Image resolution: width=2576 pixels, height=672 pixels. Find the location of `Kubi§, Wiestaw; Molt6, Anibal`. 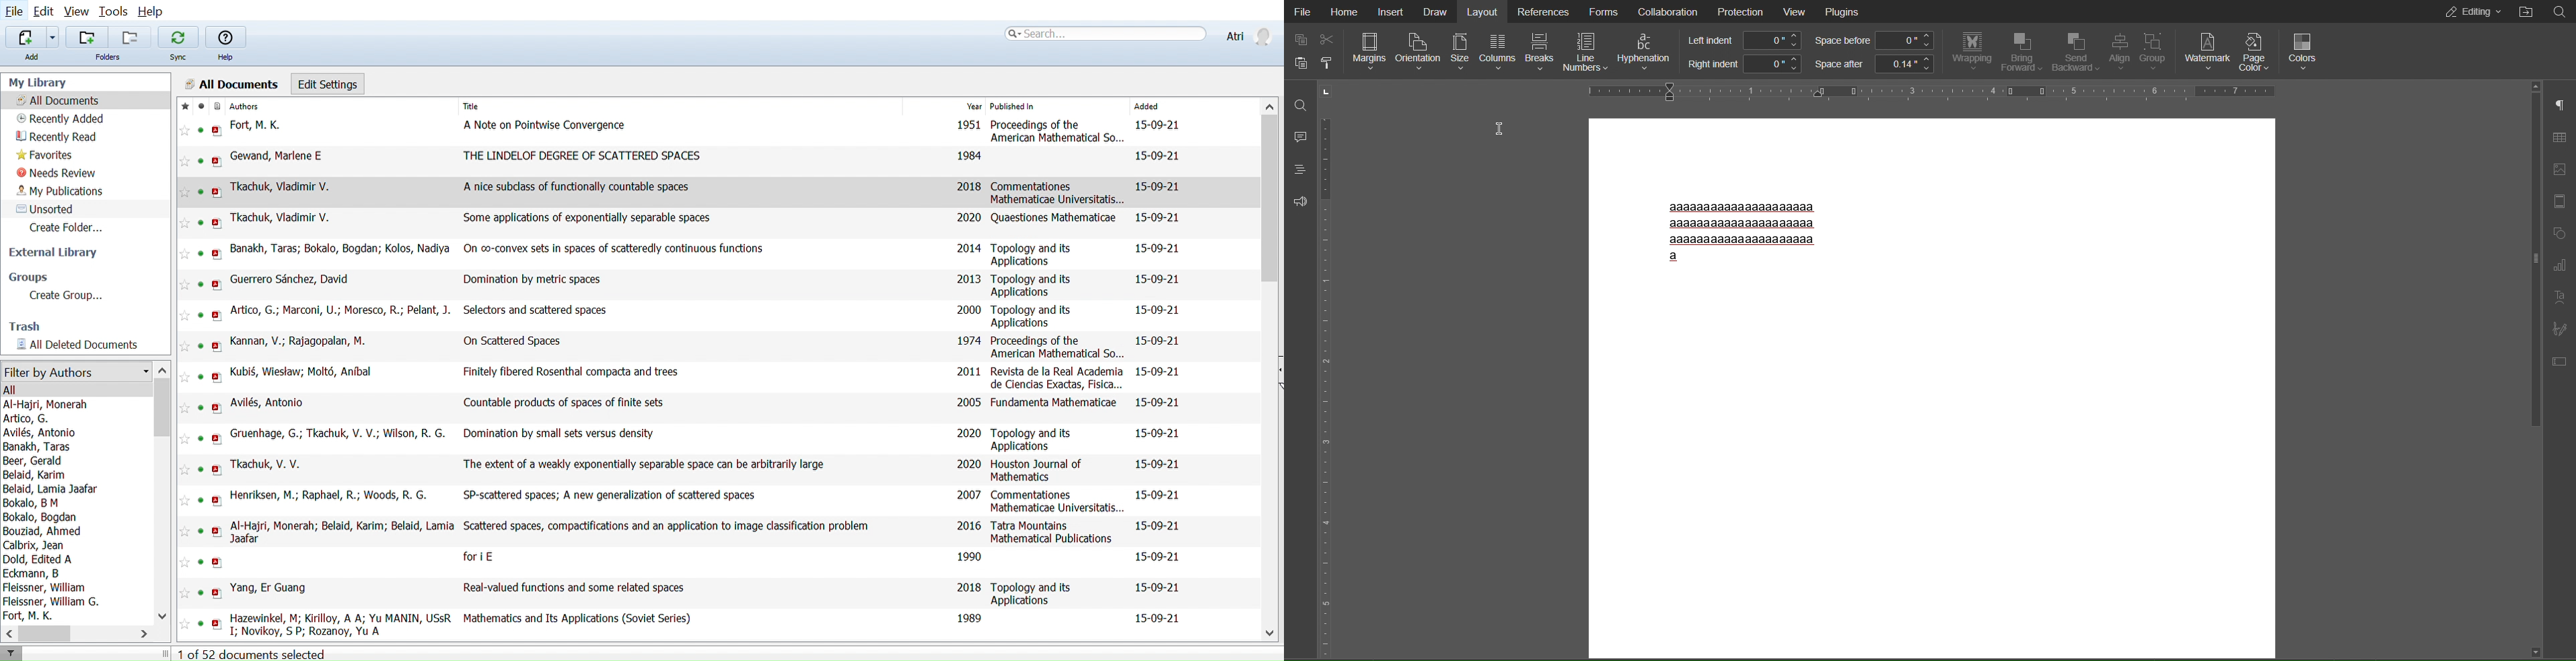

Kubi§, Wiestaw; Molt6, Anibal is located at coordinates (302, 373).